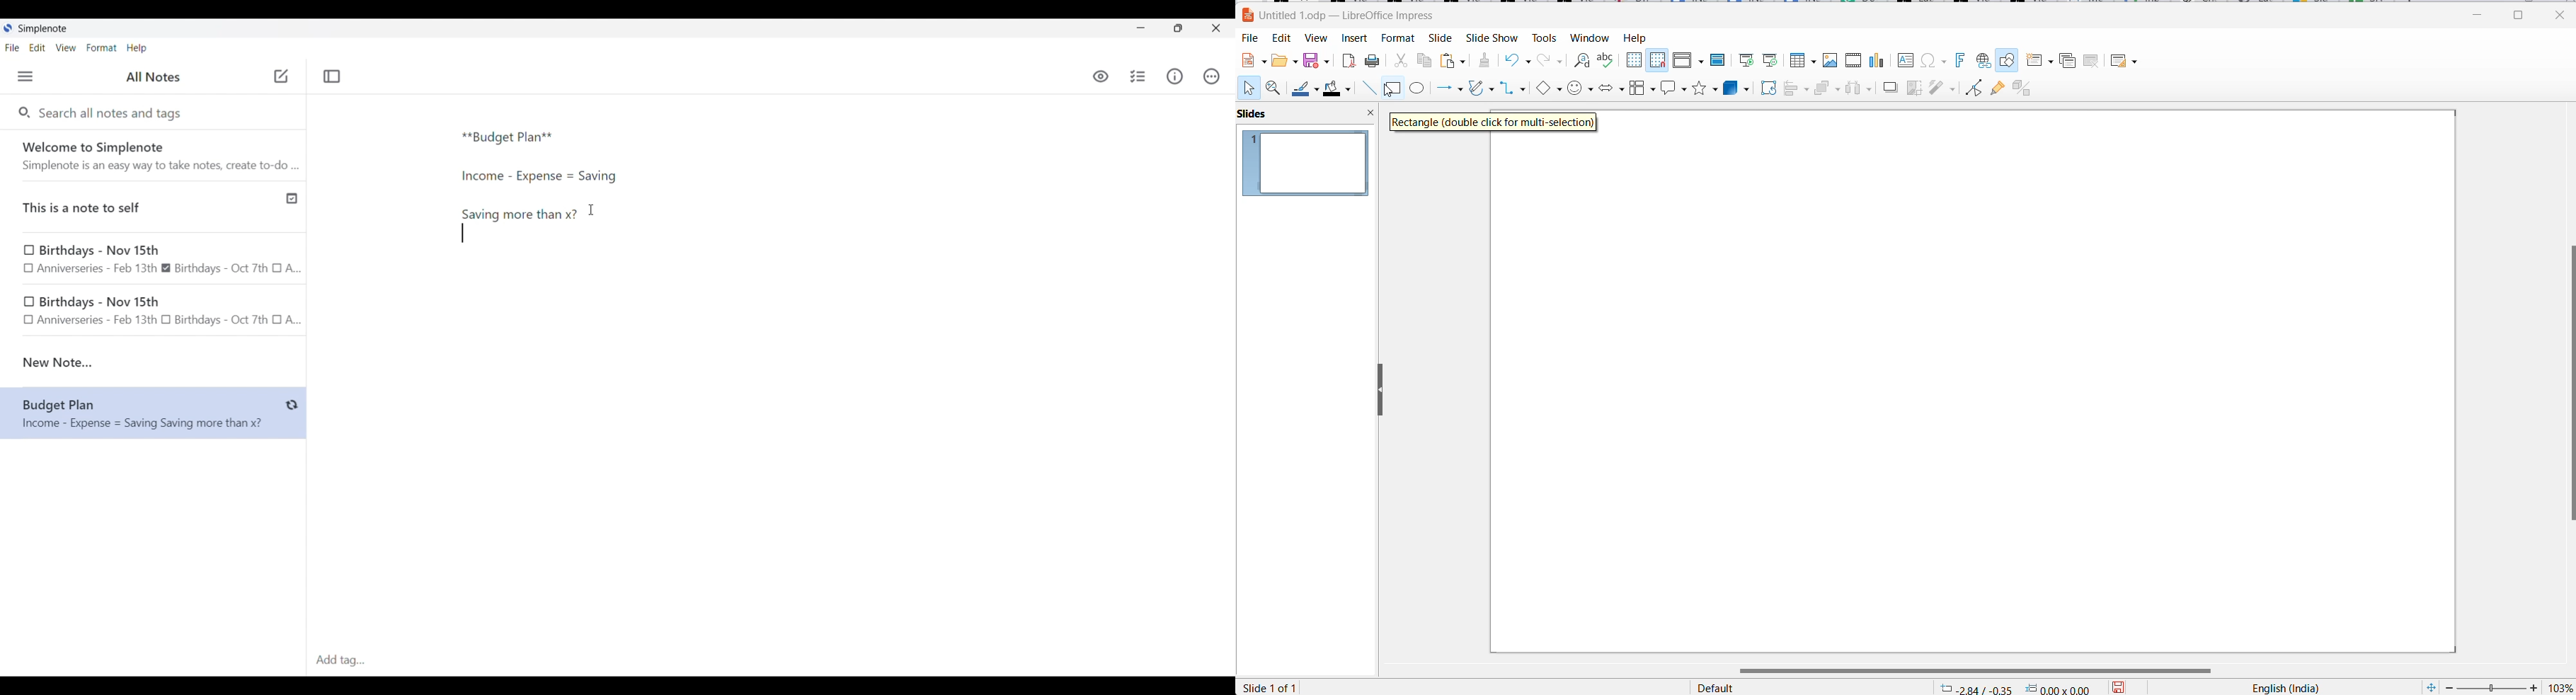 Image resolution: width=2576 pixels, height=700 pixels. Describe the element at coordinates (1658, 60) in the screenshot. I see `Snap to grid` at that location.